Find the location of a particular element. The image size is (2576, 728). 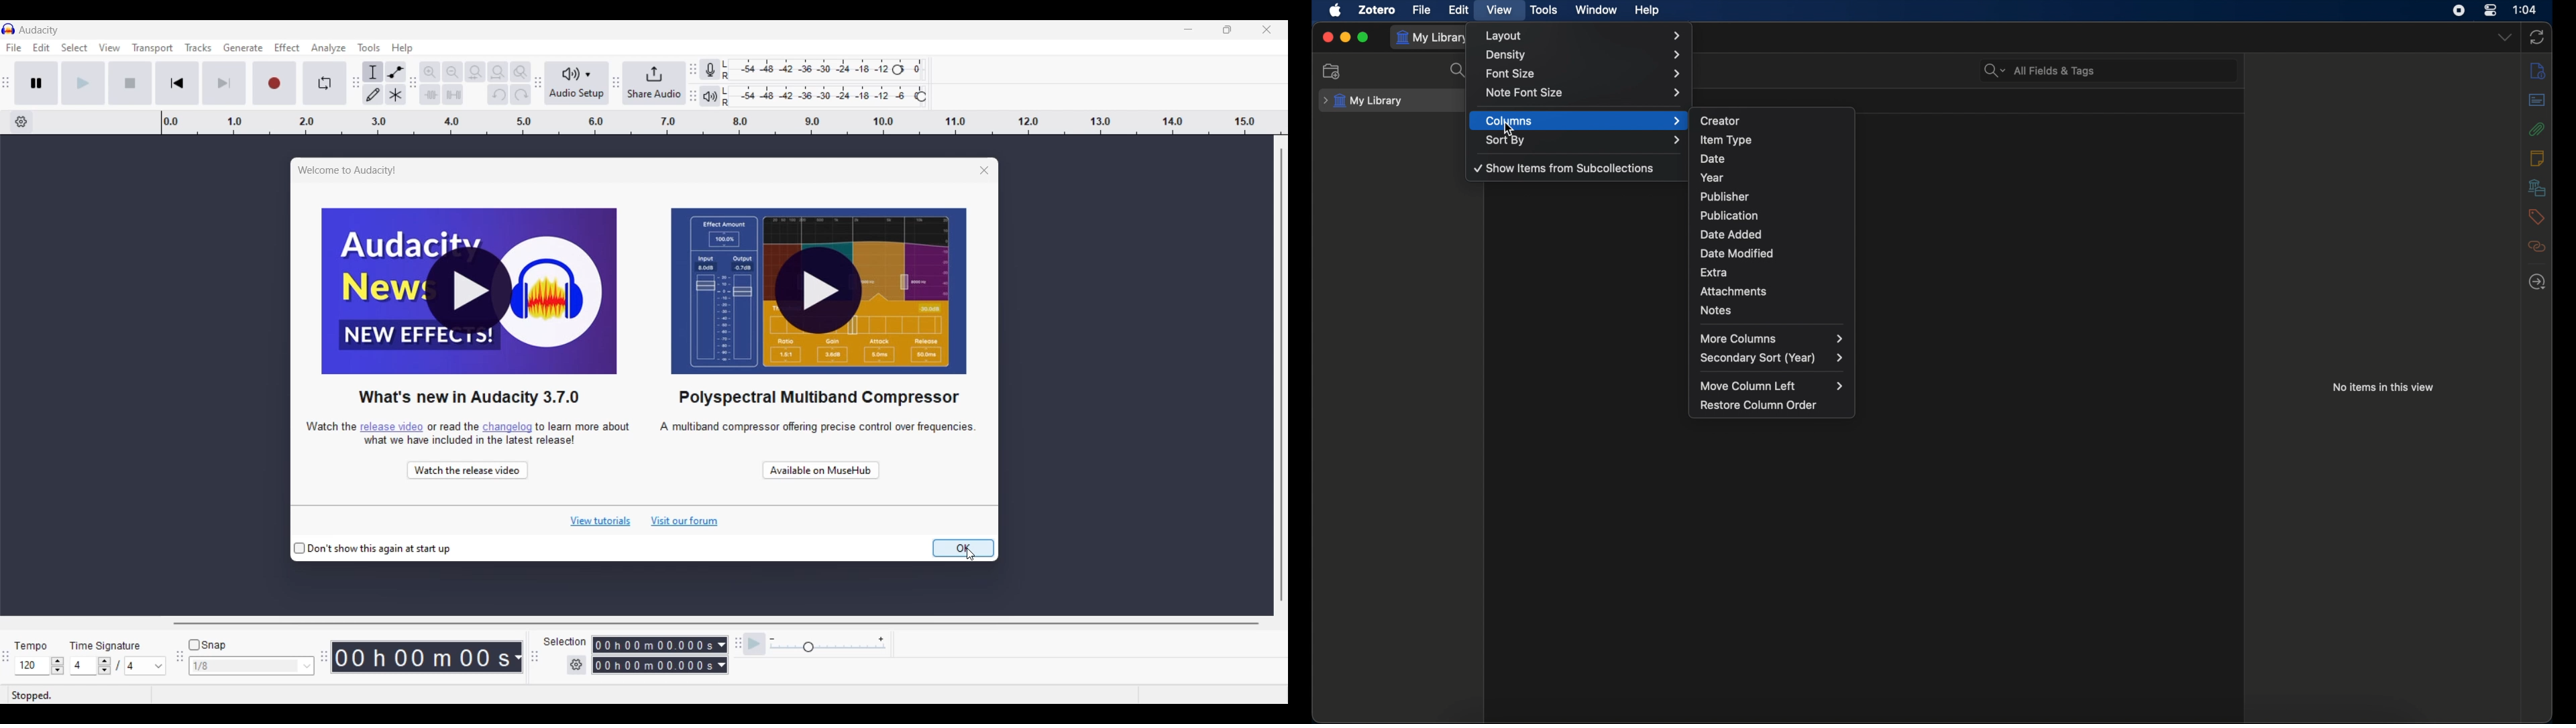

help is located at coordinates (1647, 11).